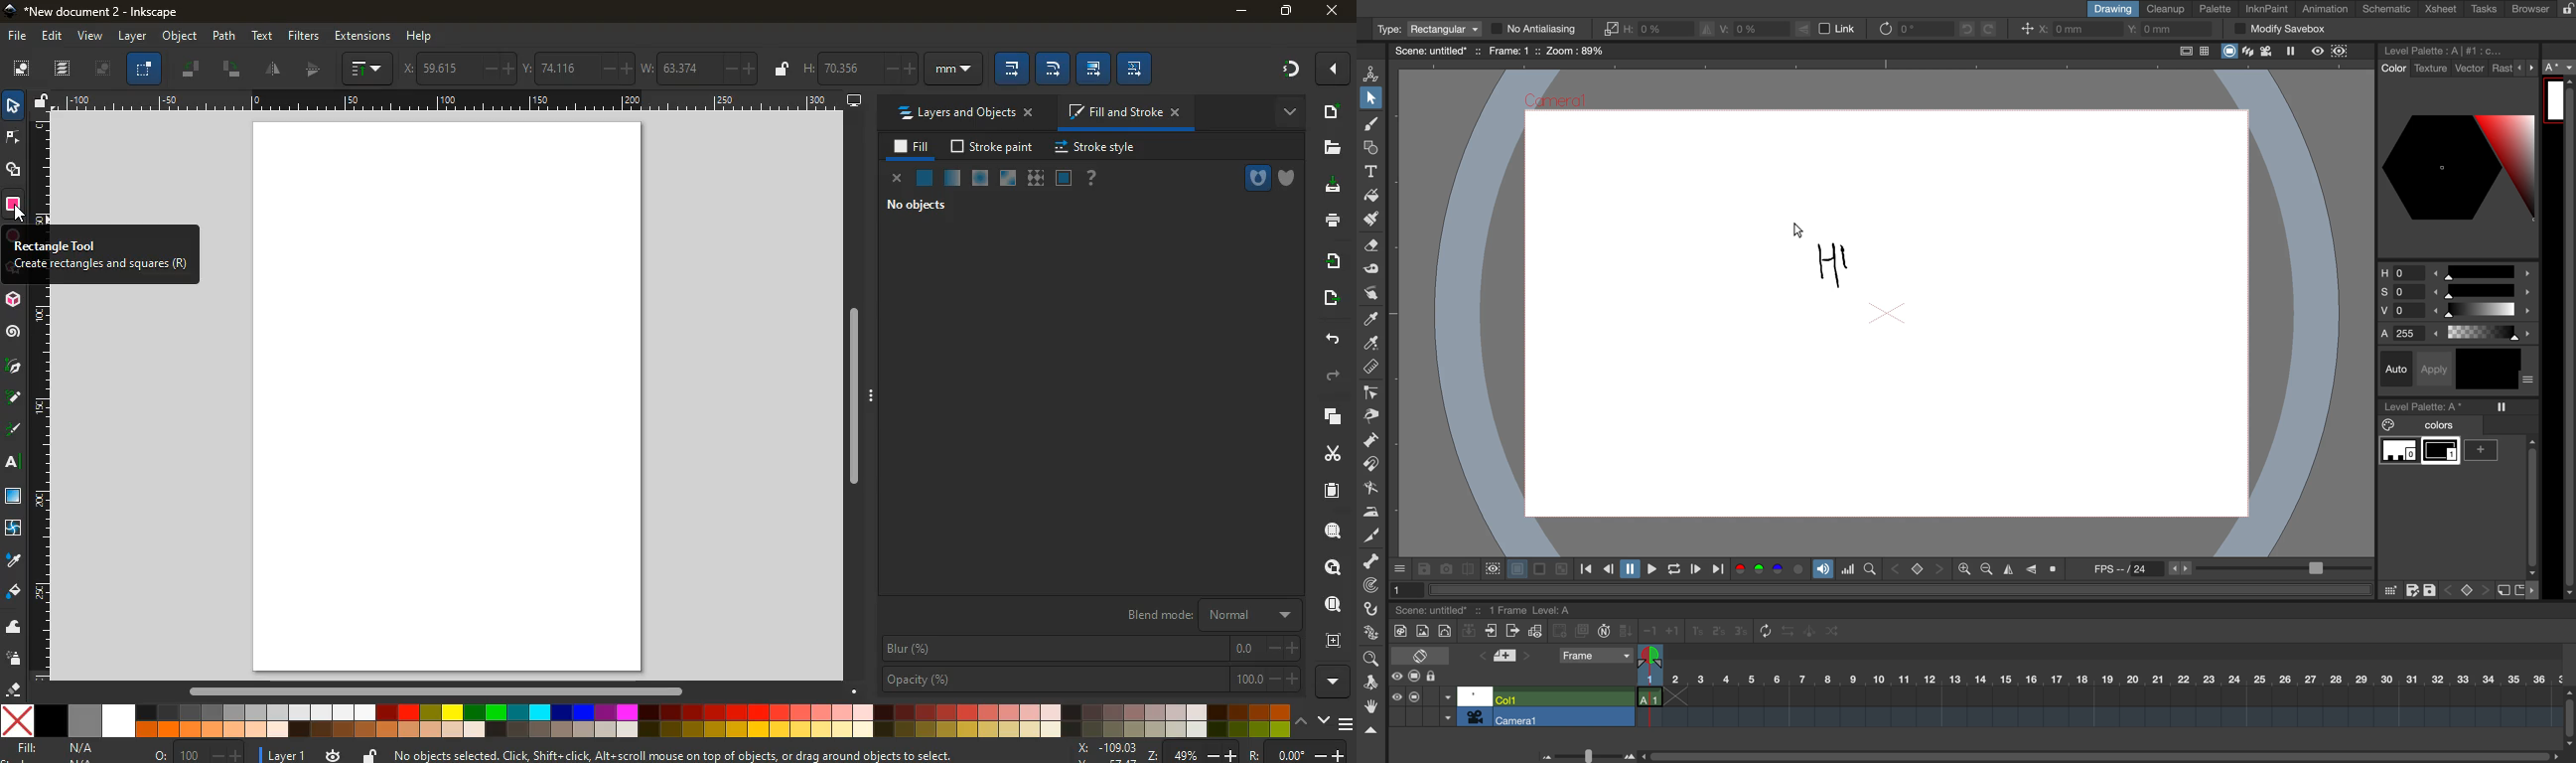 This screenshot has height=784, width=2576. What do you see at coordinates (1373, 441) in the screenshot?
I see `pump tool` at bounding box center [1373, 441].